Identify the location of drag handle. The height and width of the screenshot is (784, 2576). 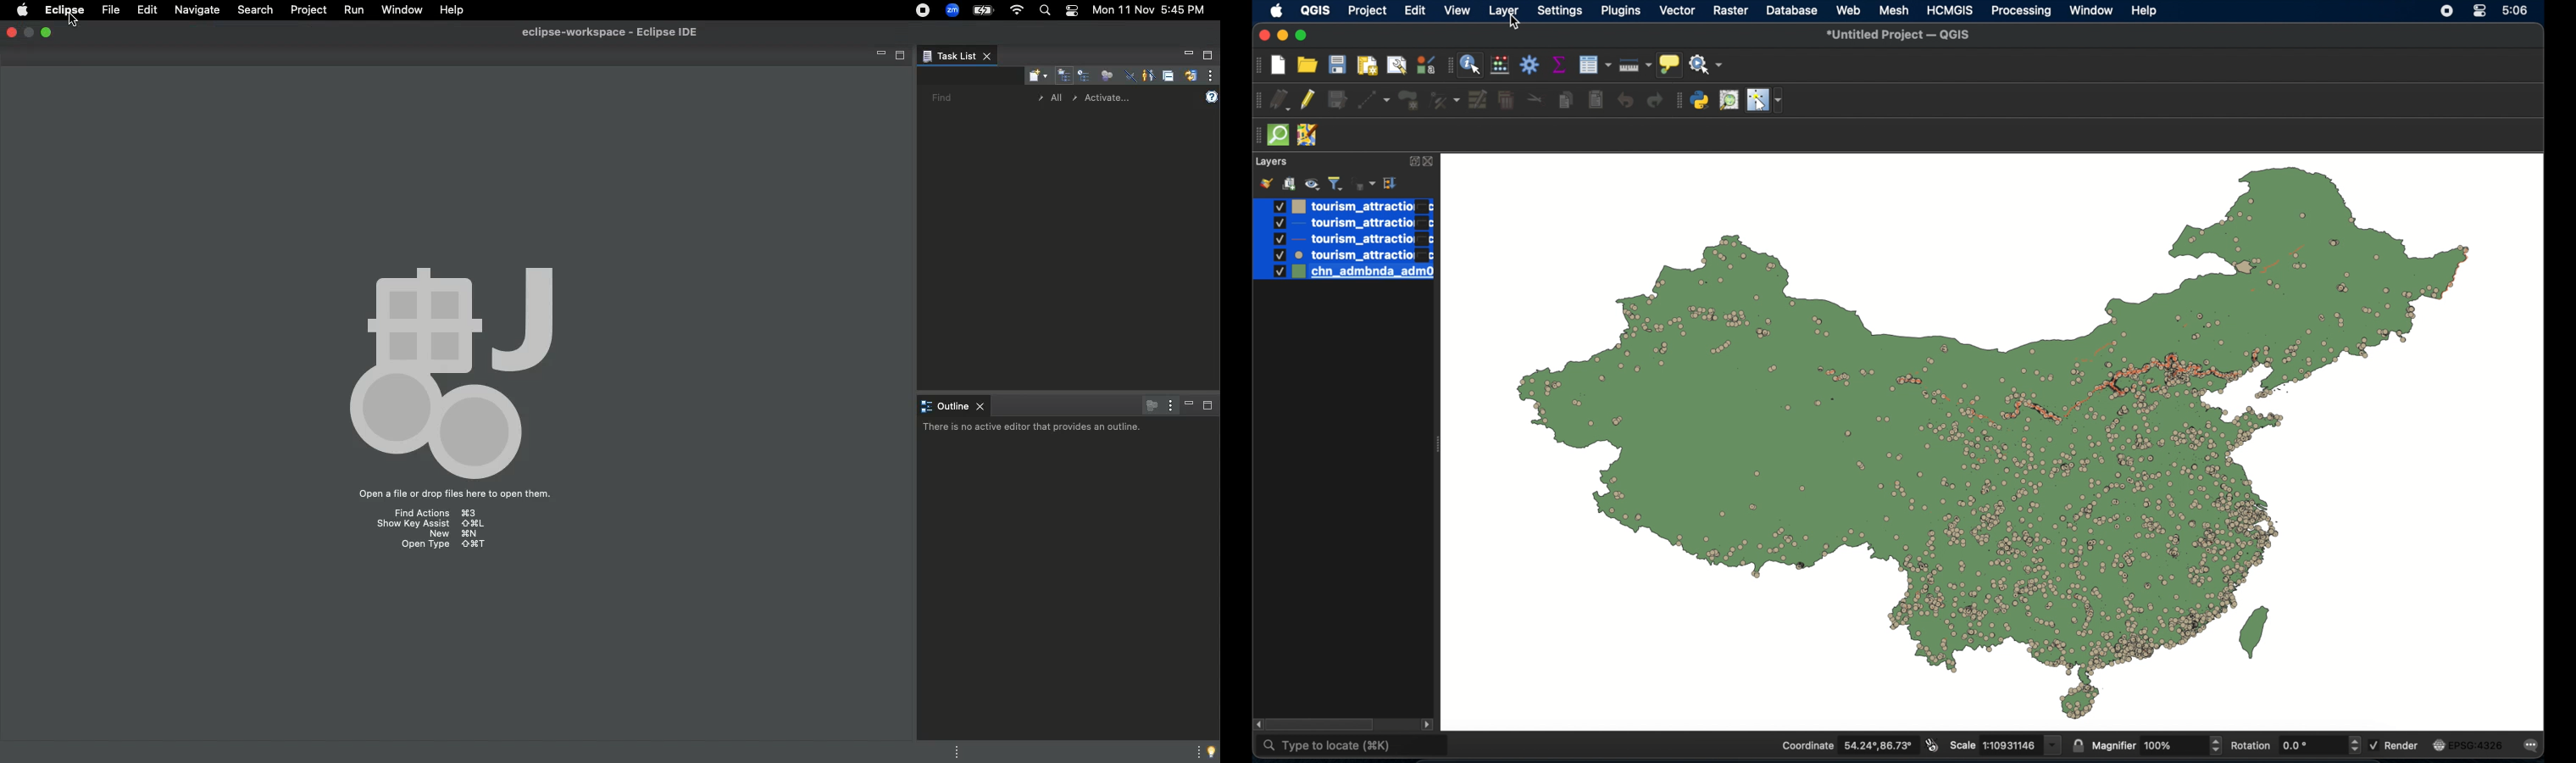
(1256, 65).